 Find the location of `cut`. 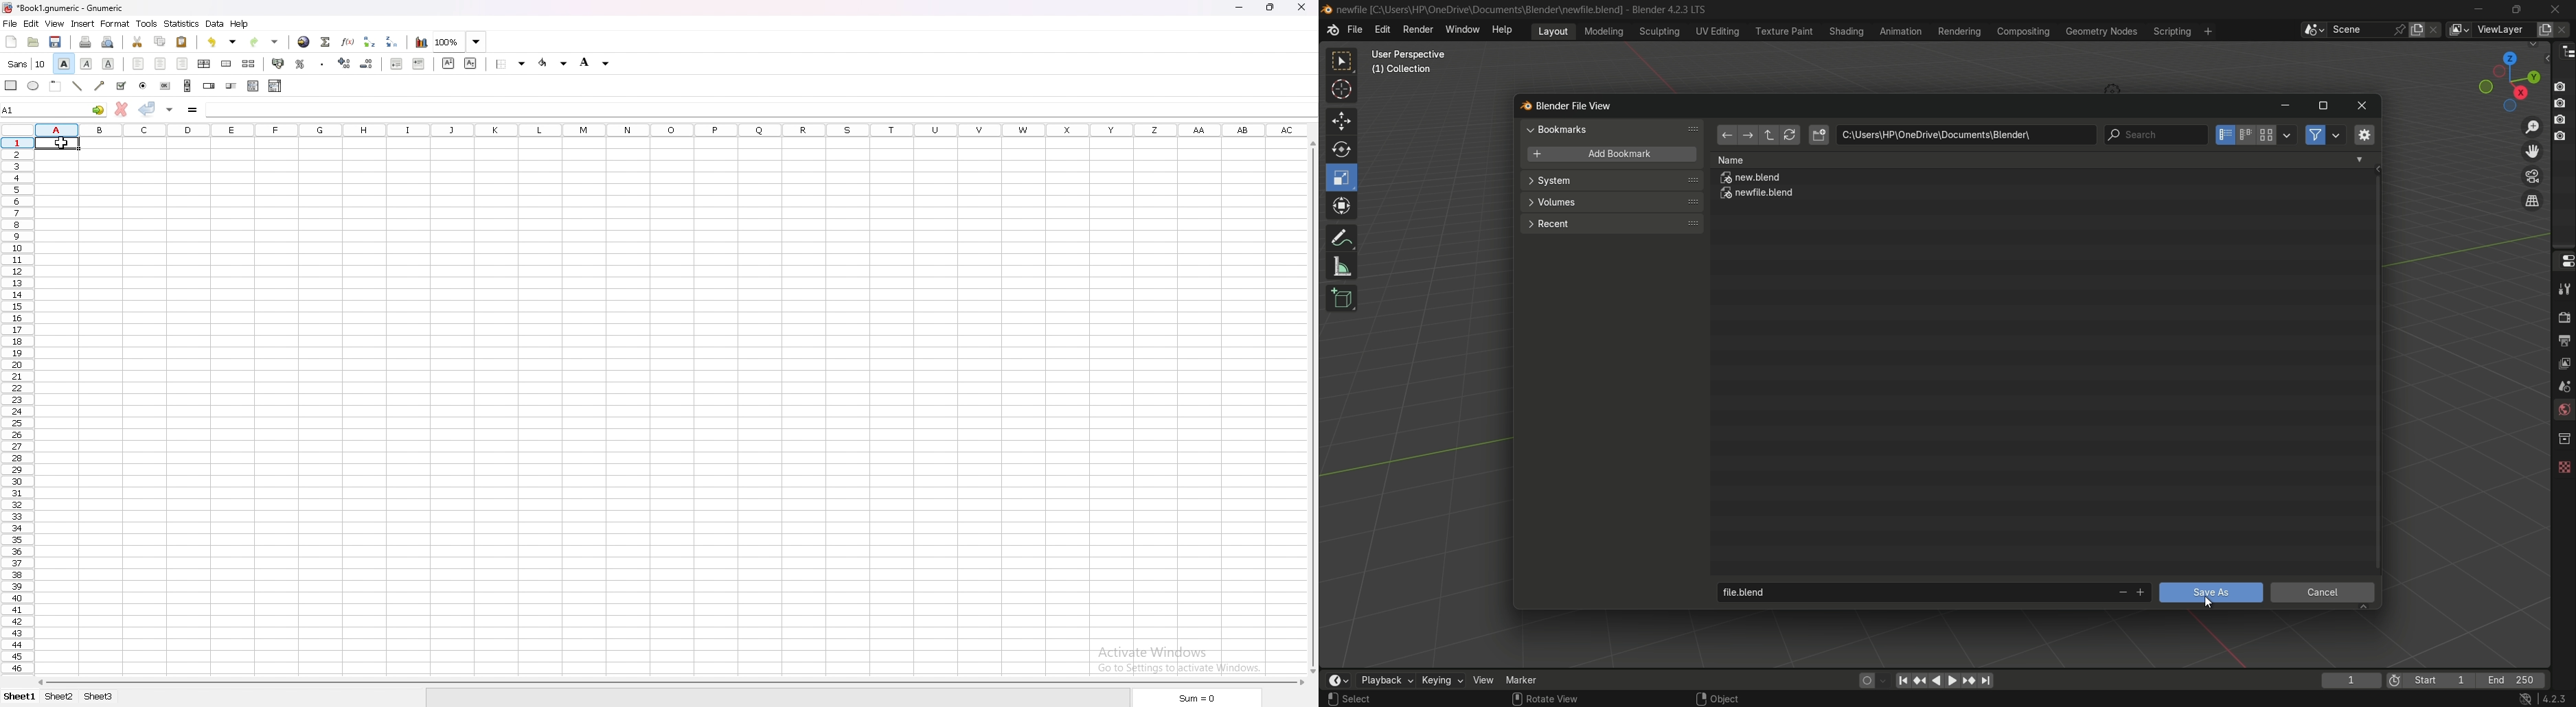

cut is located at coordinates (139, 42).